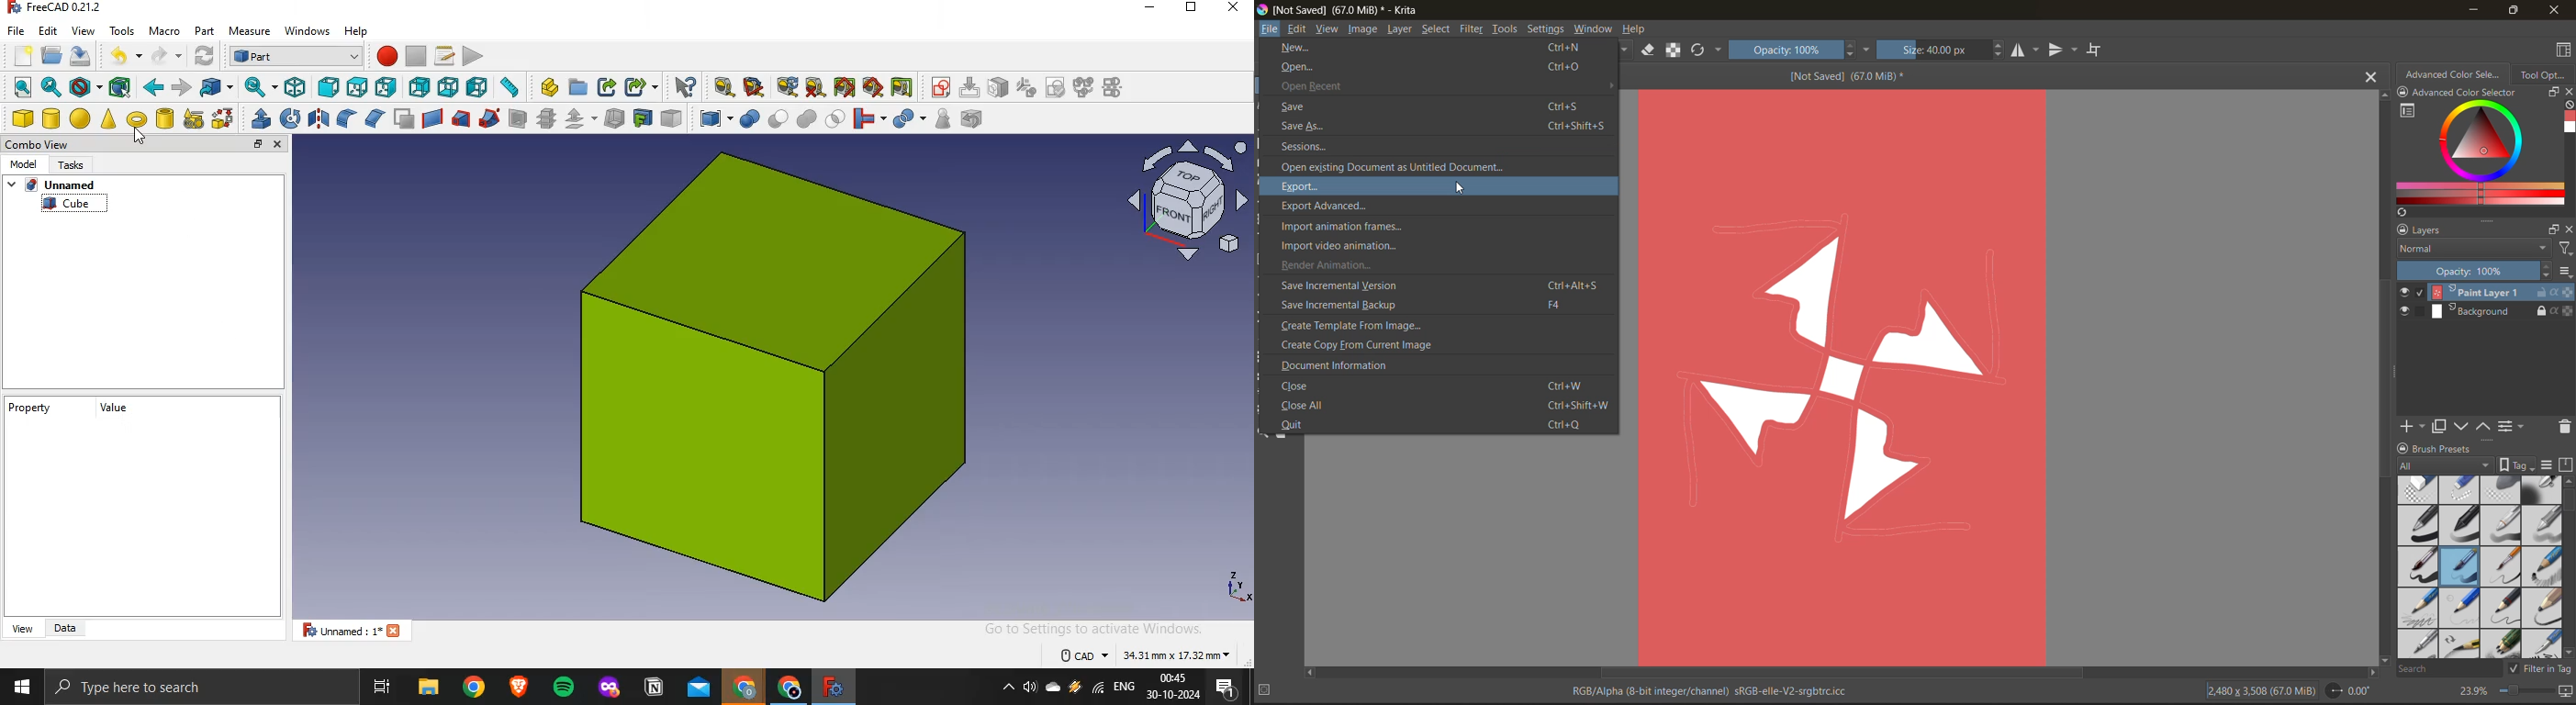 The width and height of the screenshot is (2576, 728). Describe the element at coordinates (36, 408) in the screenshot. I see `property` at that location.